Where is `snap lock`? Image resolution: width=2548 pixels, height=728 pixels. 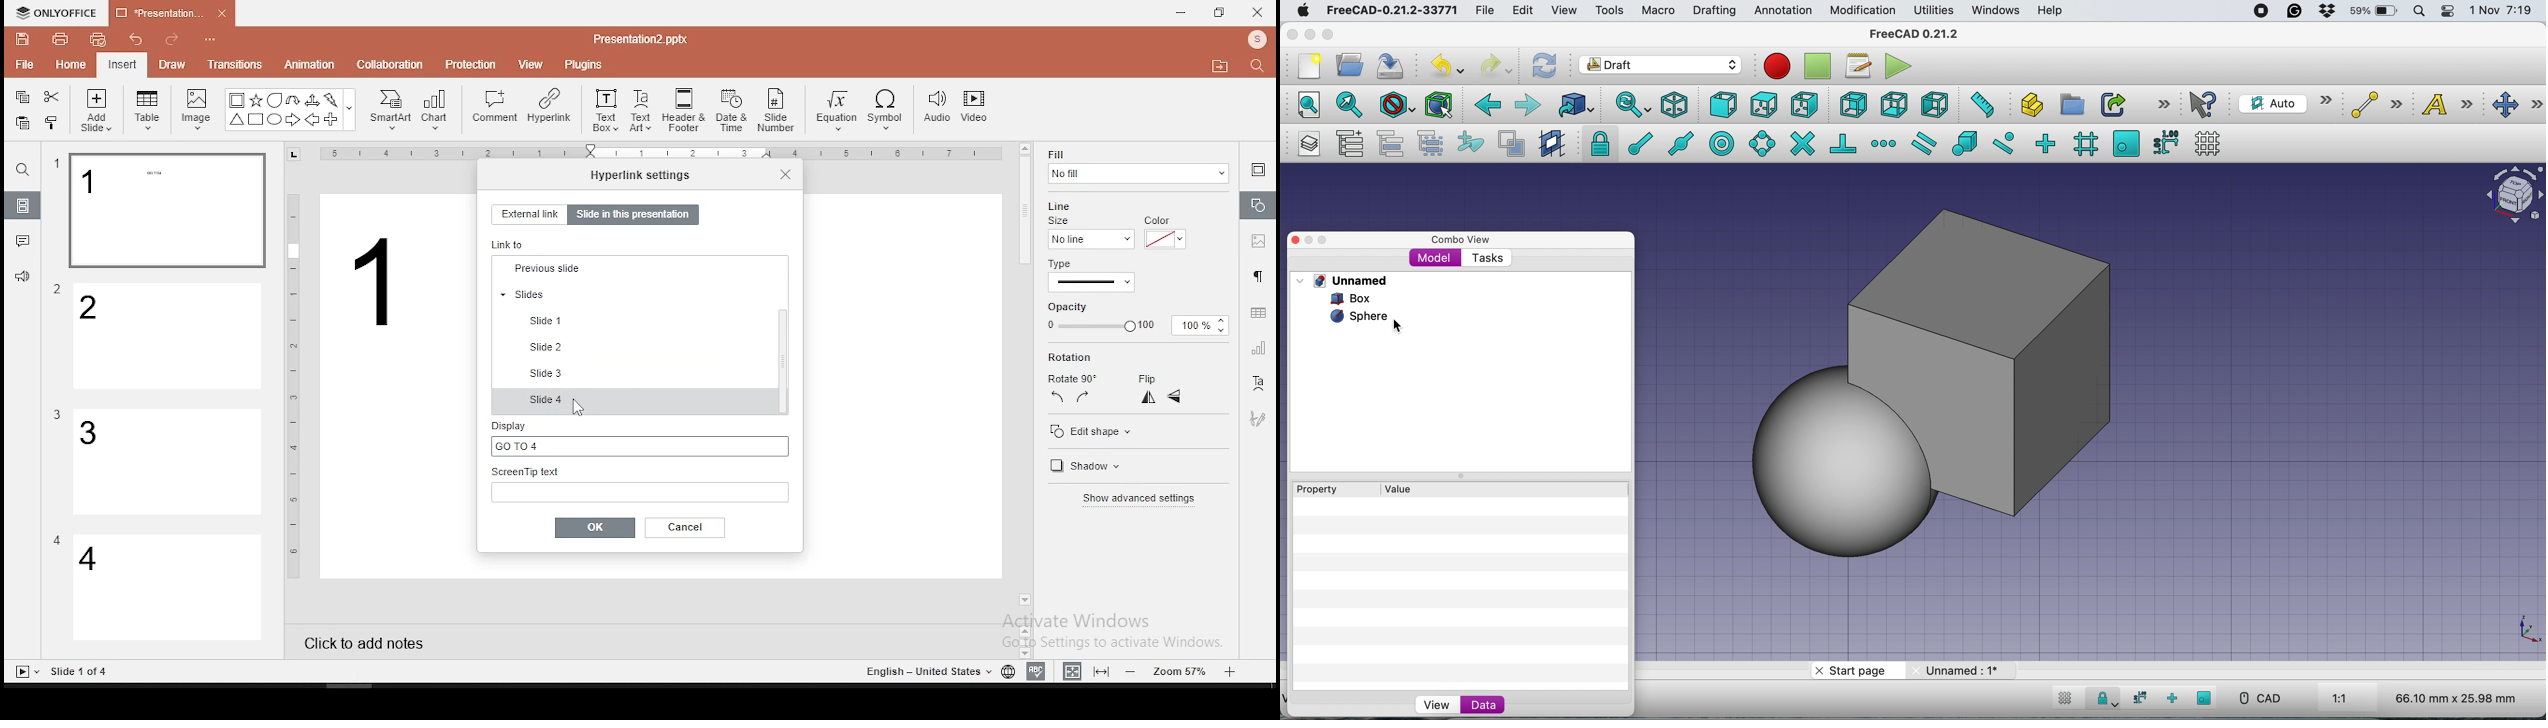 snap lock is located at coordinates (2103, 701).